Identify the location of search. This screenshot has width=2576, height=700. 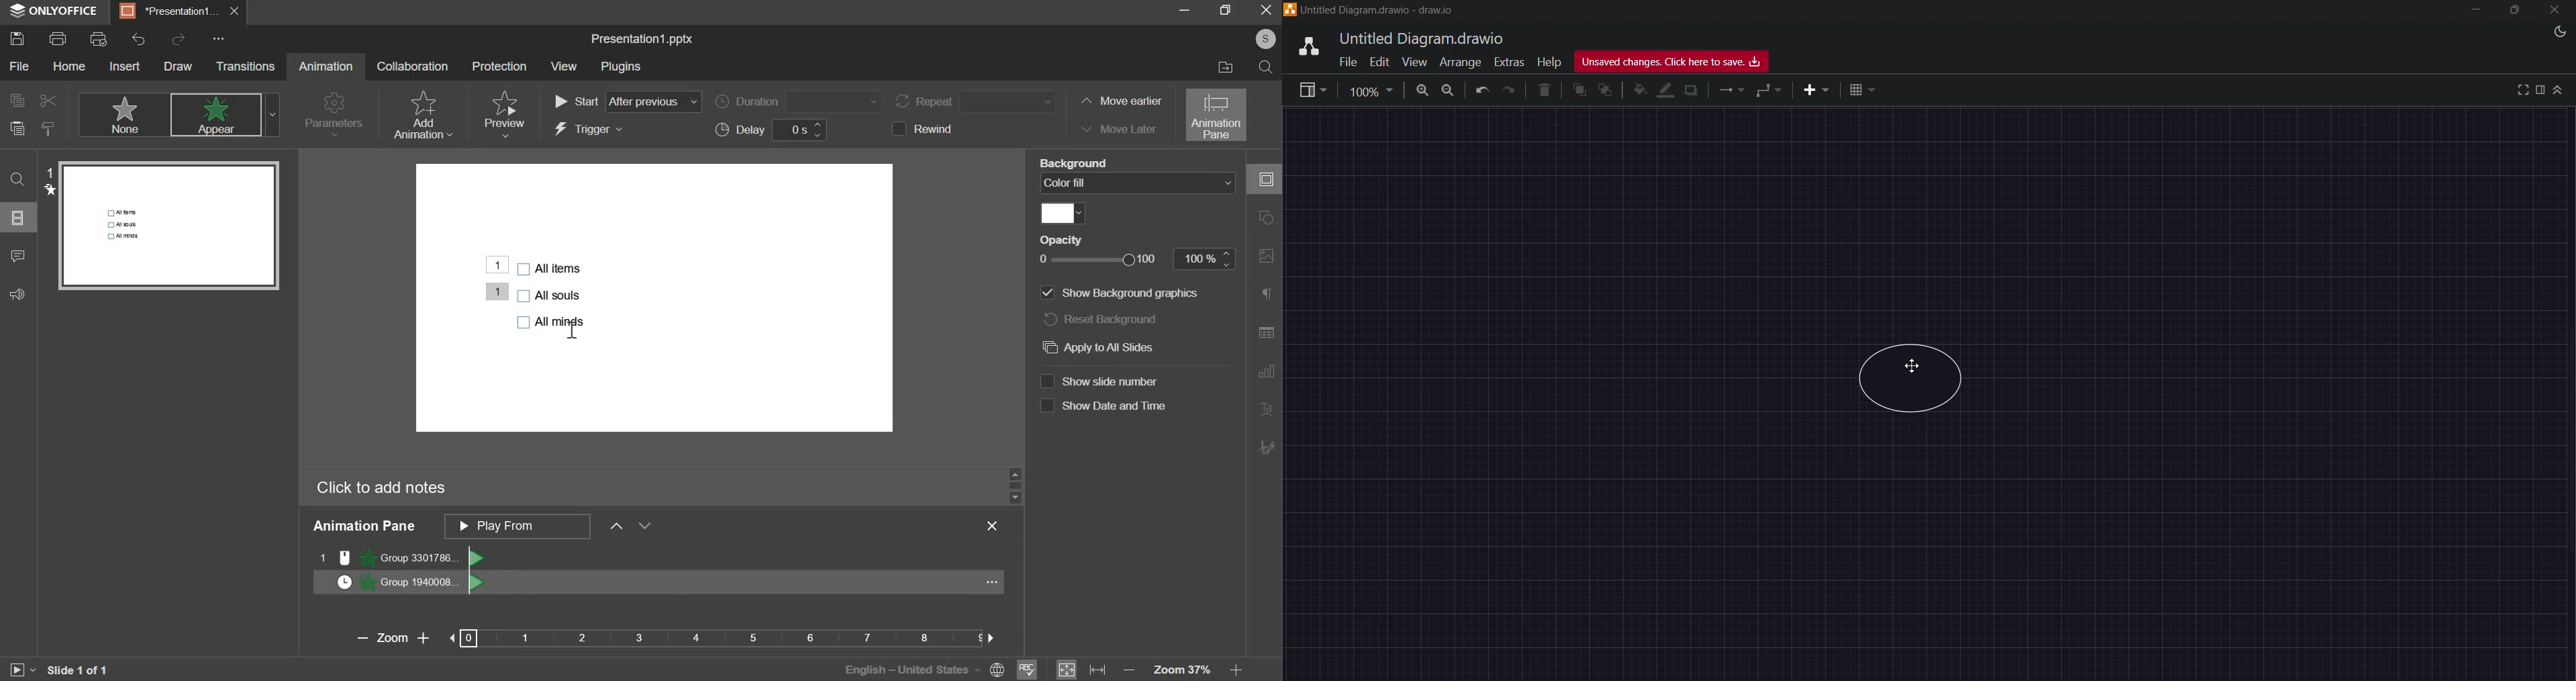
(1265, 66).